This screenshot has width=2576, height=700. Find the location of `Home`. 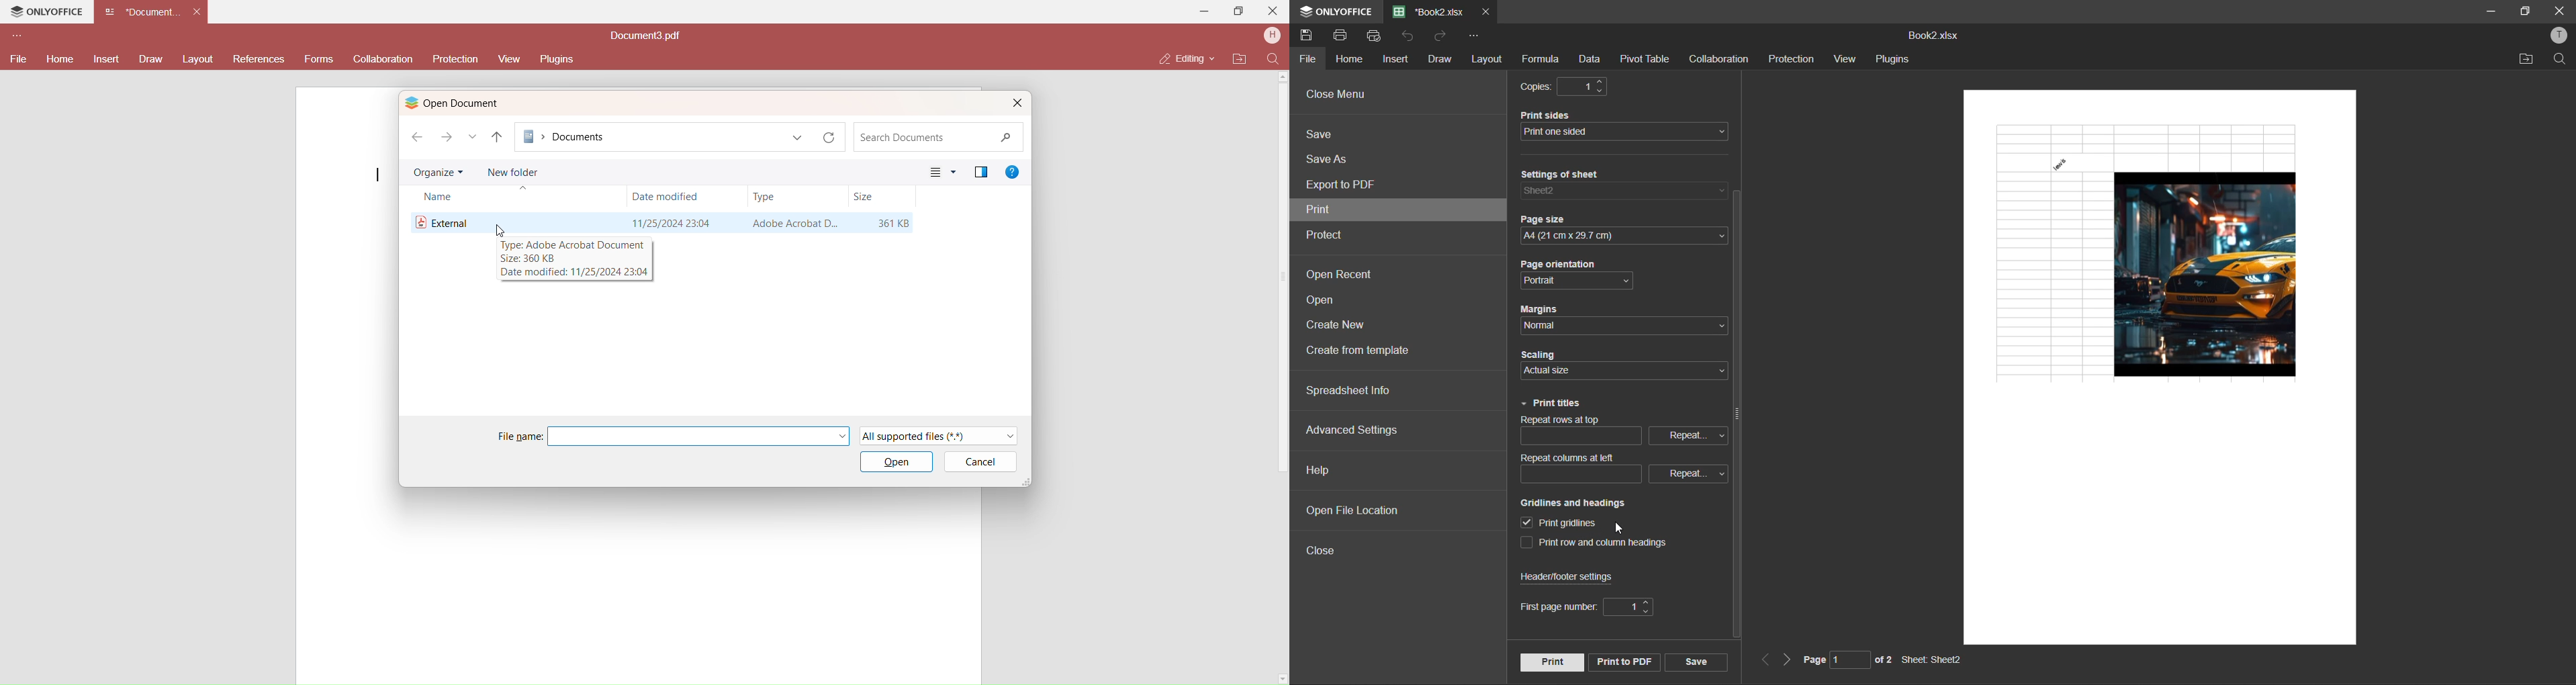

Home is located at coordinates (58, 59).